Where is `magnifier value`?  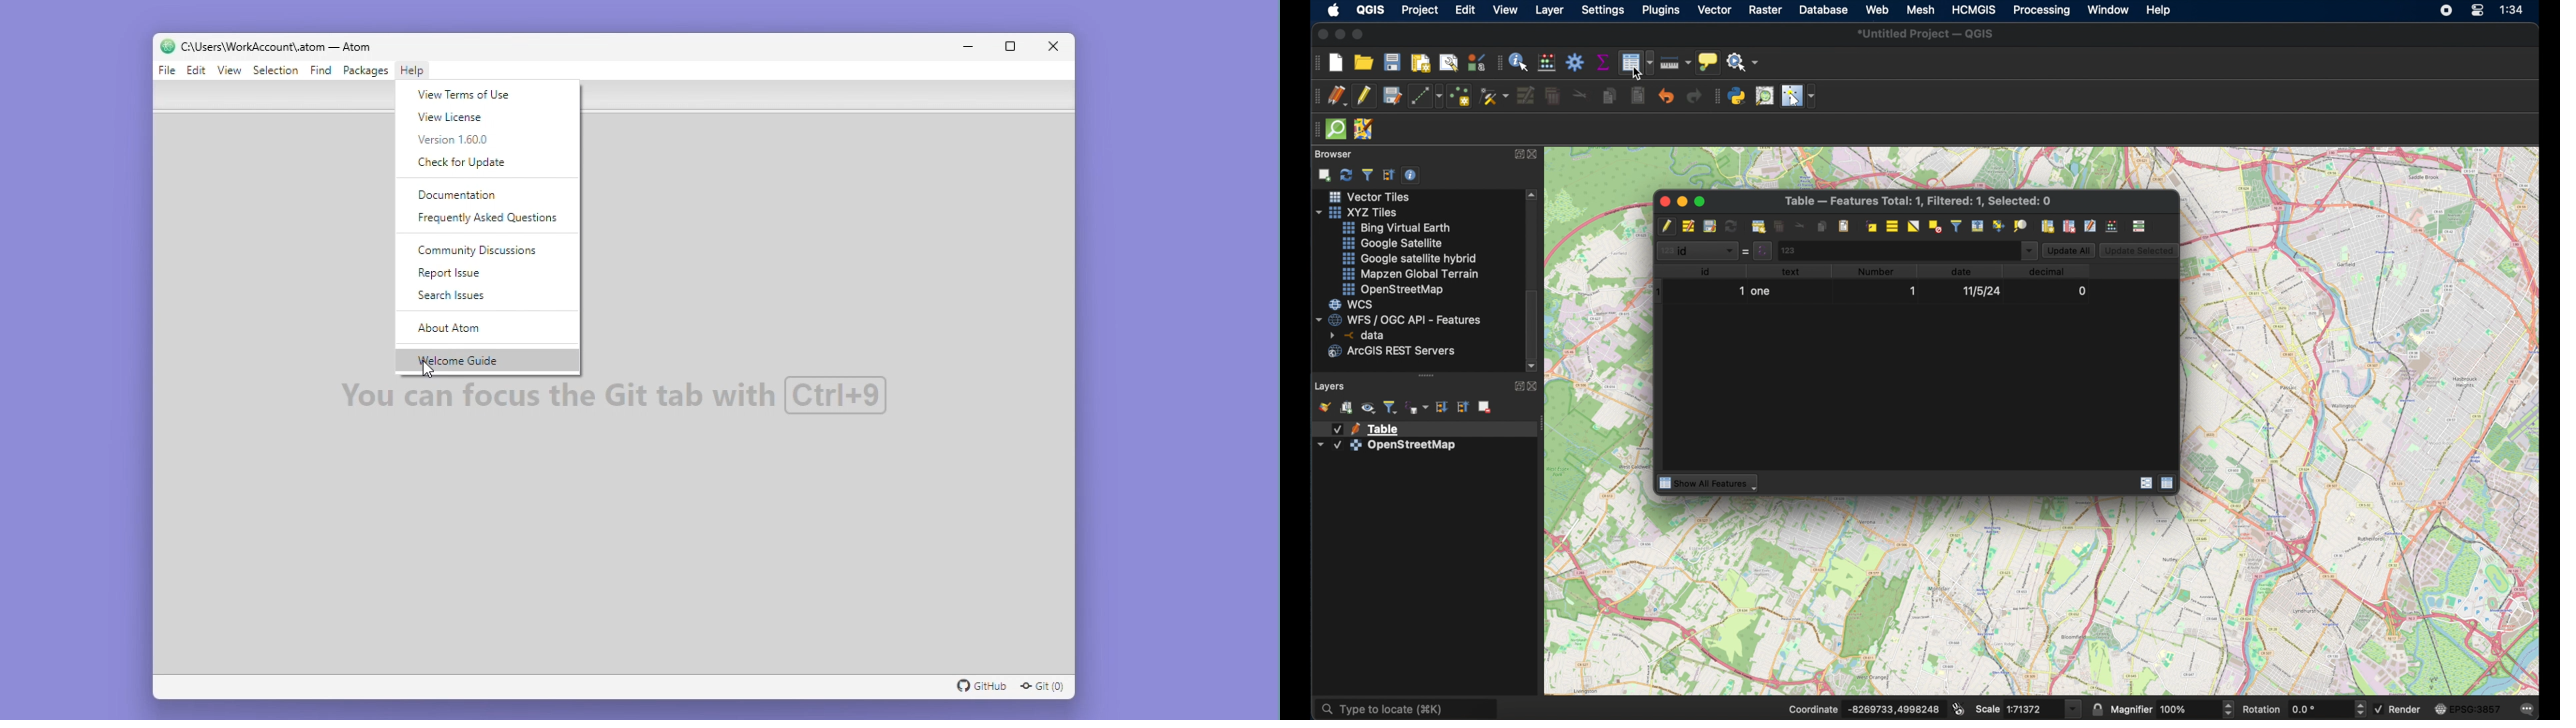 magnifier value is located at coordinates (2188, 708).